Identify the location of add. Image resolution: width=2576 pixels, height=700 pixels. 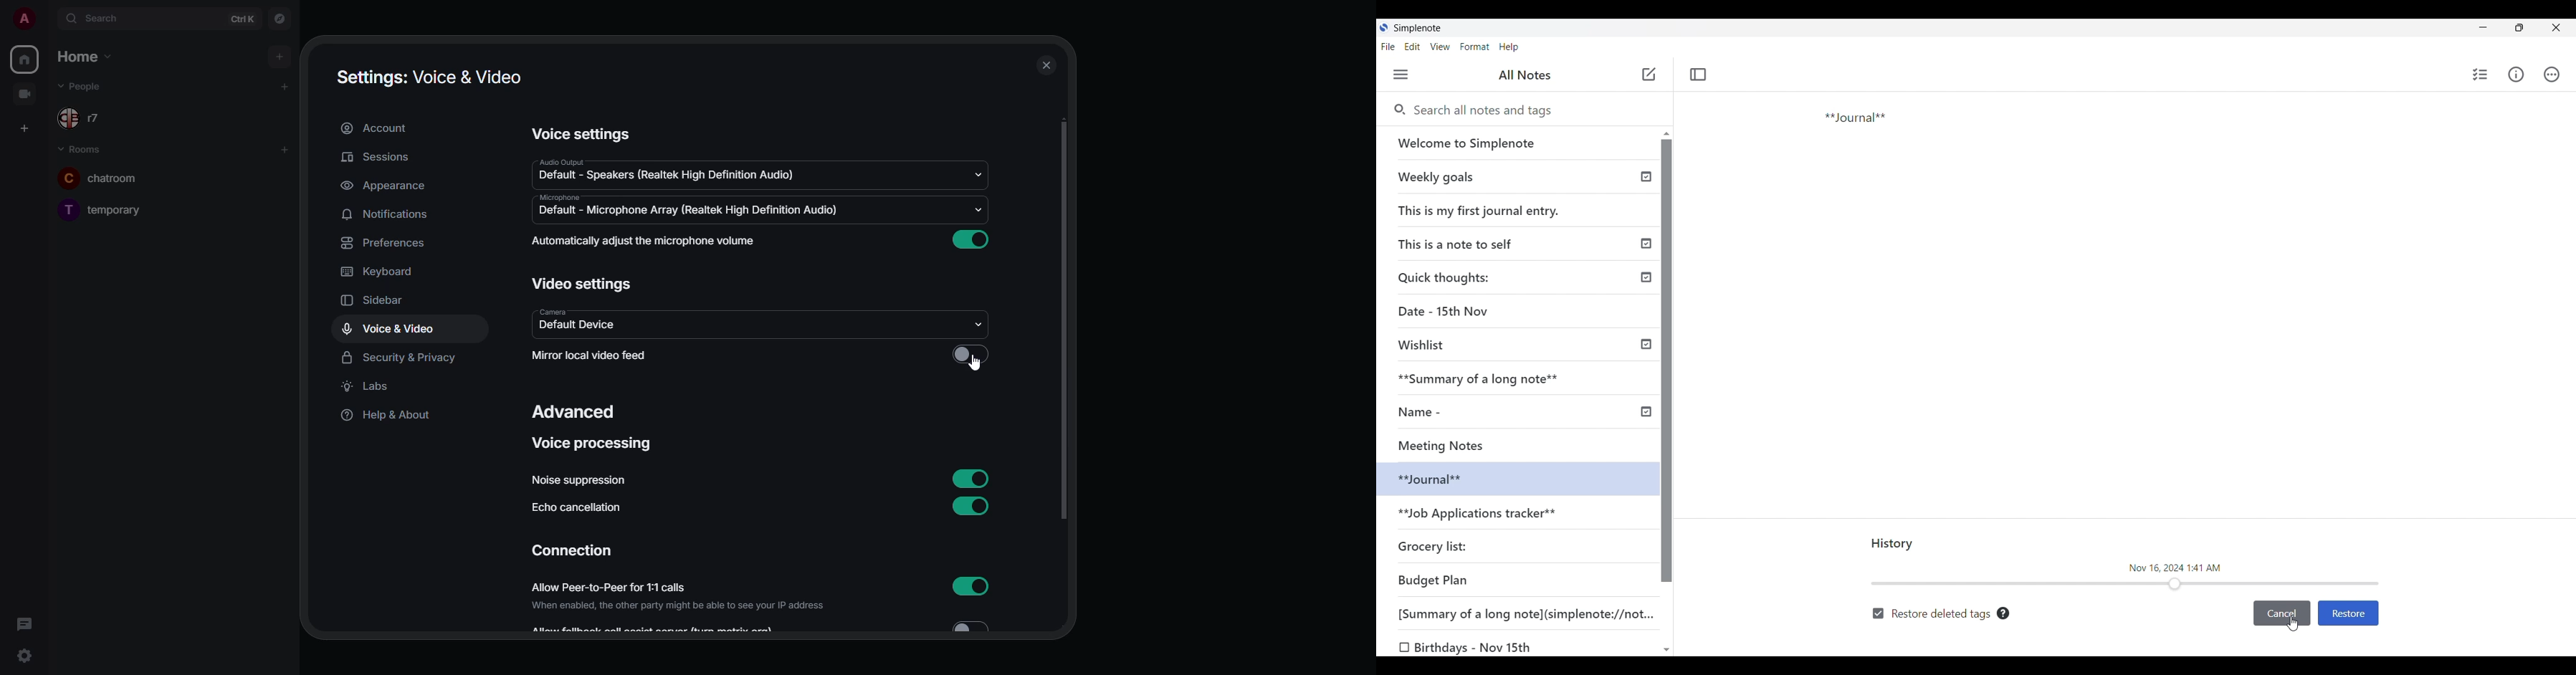
(280, 57).